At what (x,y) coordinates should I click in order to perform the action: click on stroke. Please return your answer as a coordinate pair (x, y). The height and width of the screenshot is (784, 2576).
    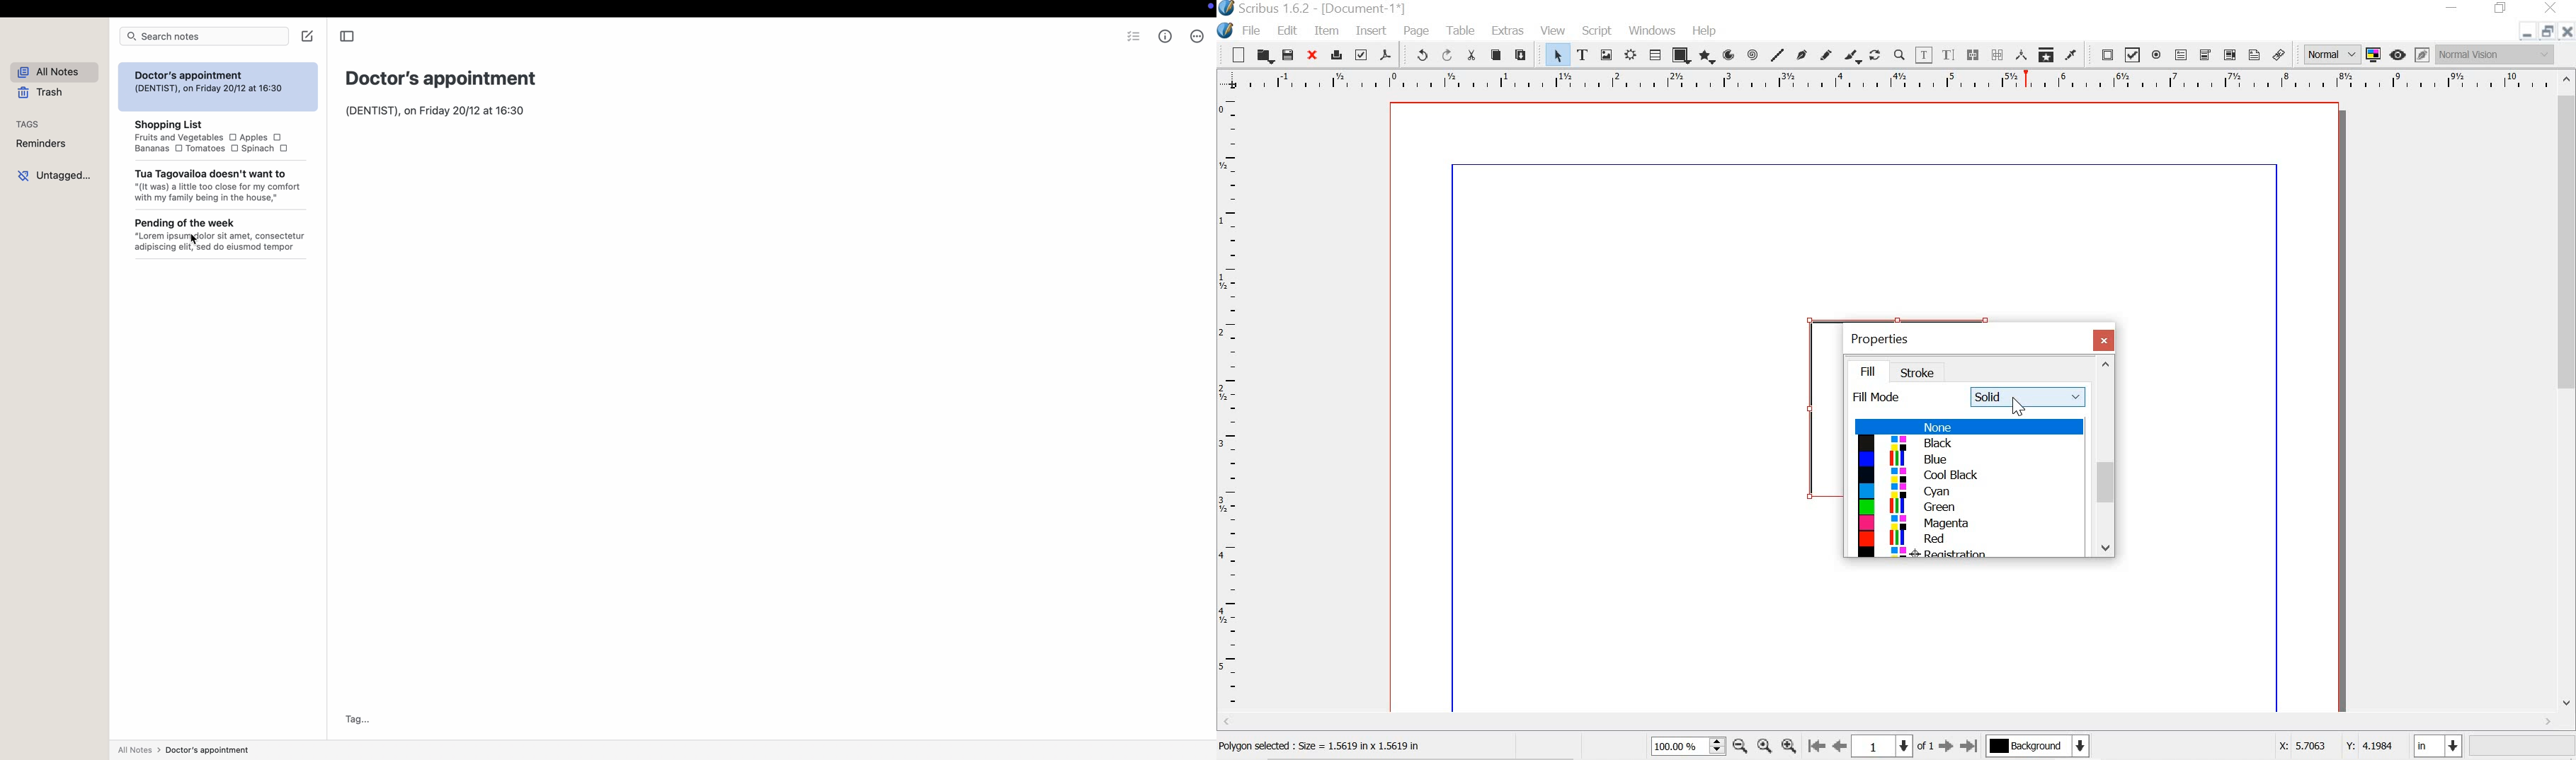
    Looking at the image, I should click on (1922, 373).